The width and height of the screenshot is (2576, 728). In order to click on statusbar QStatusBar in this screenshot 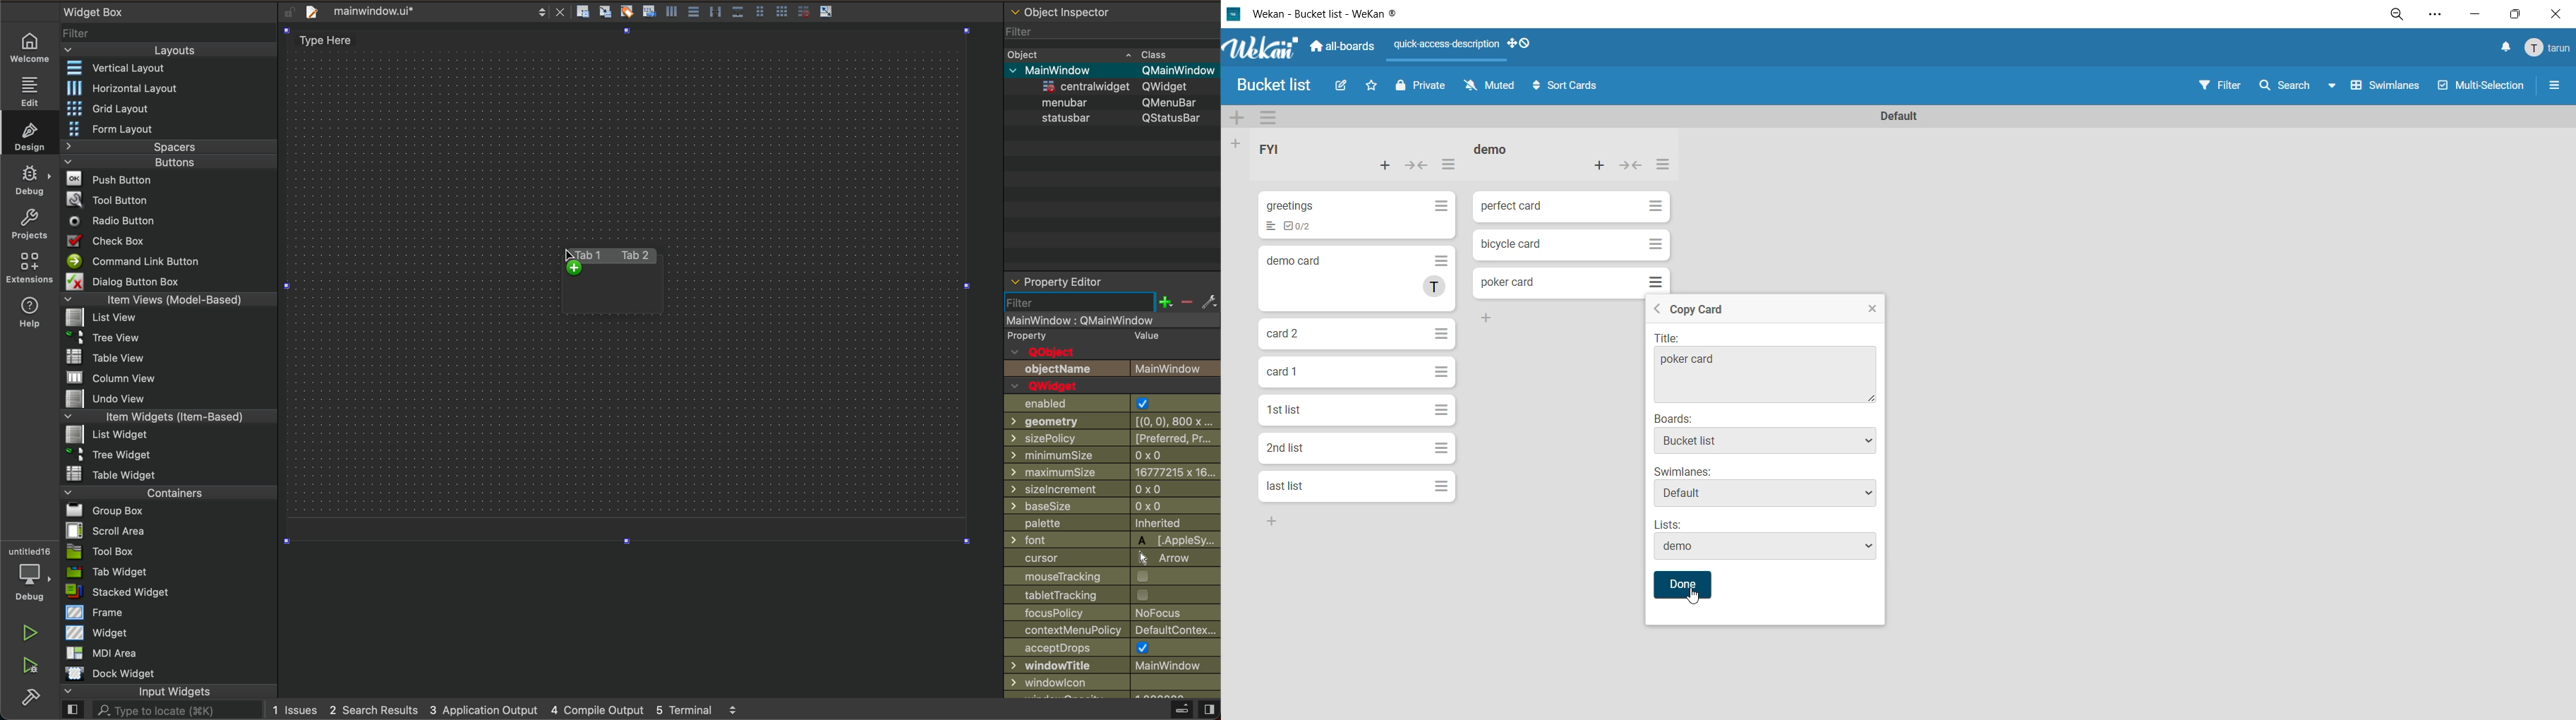, I will do `click(1111, 118)`.